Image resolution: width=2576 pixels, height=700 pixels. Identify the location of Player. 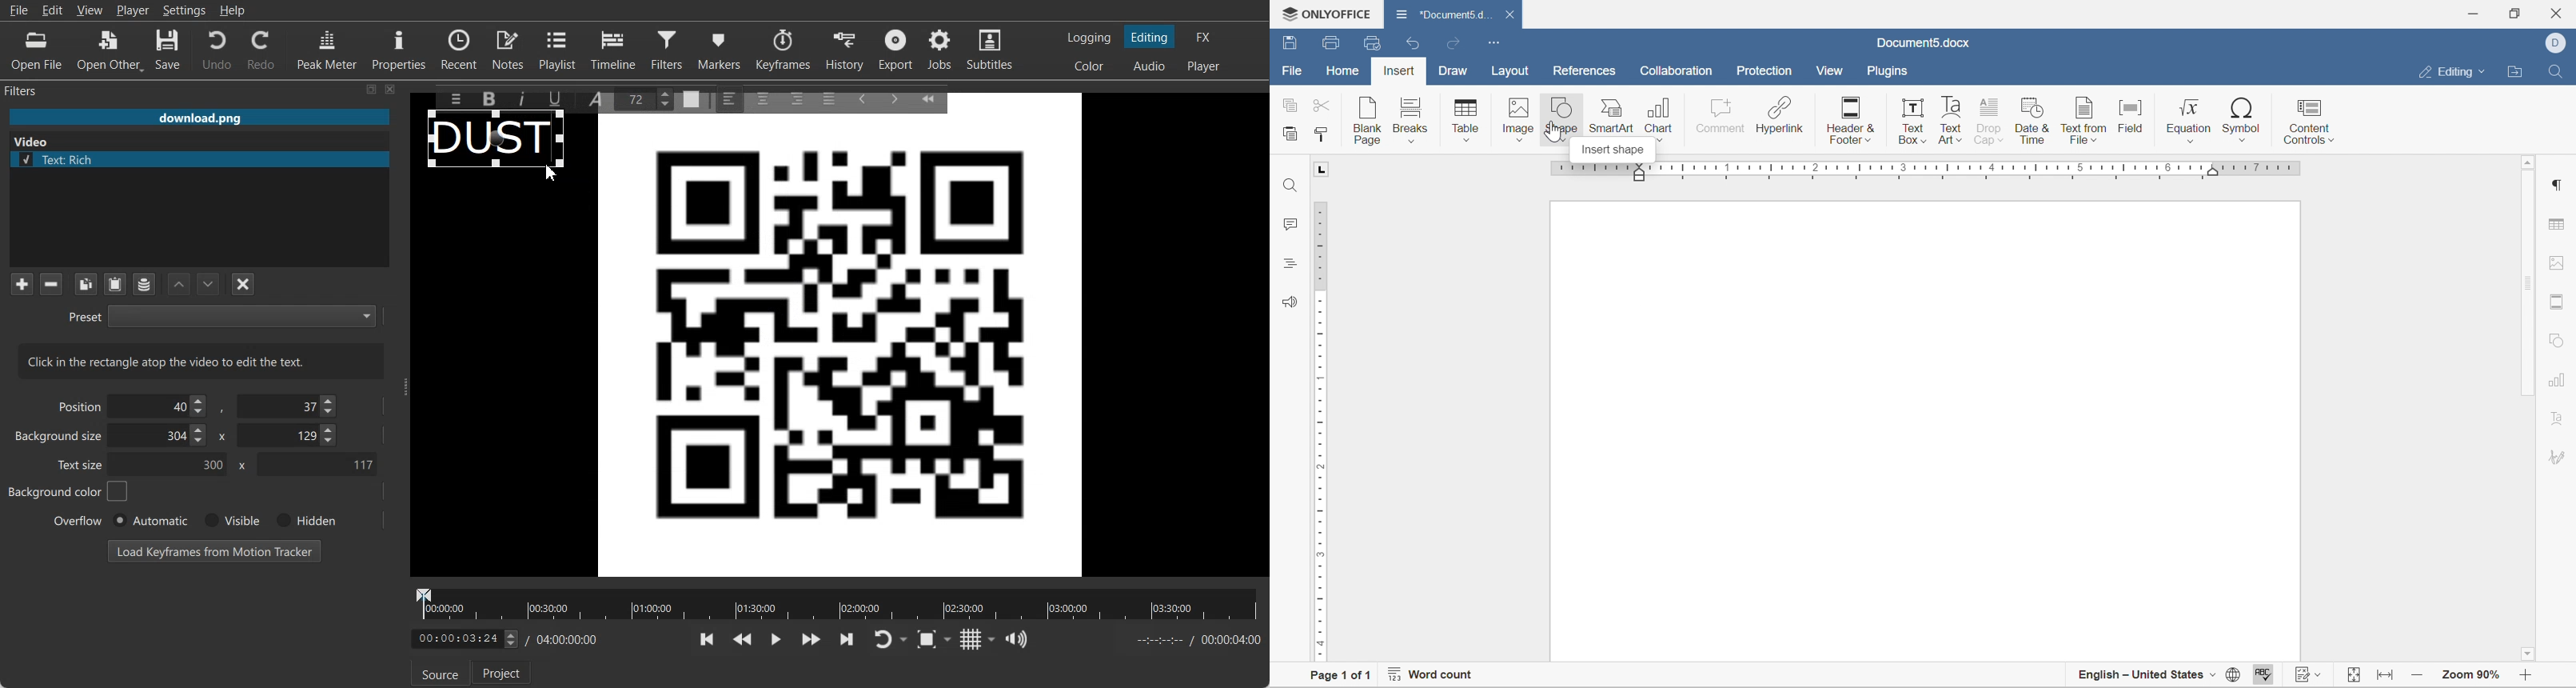
(134, 10).